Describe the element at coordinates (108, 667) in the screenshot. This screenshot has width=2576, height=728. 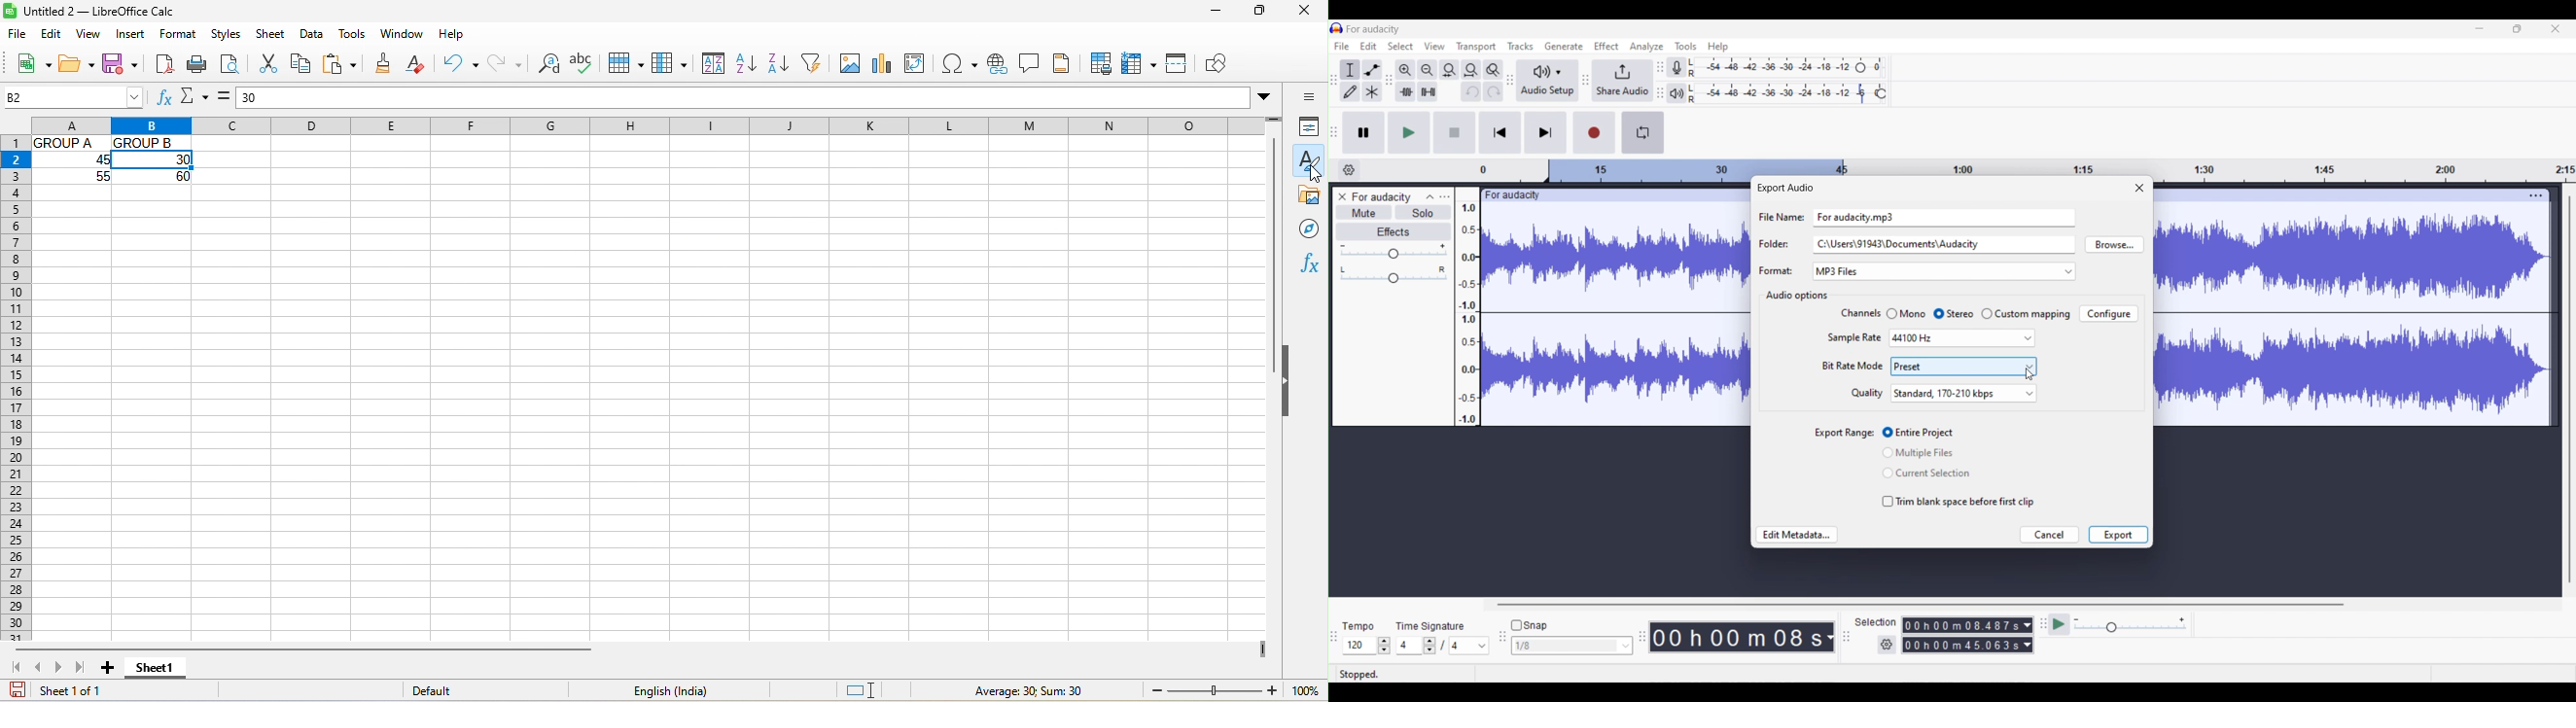
I see `add sheet` at that location.